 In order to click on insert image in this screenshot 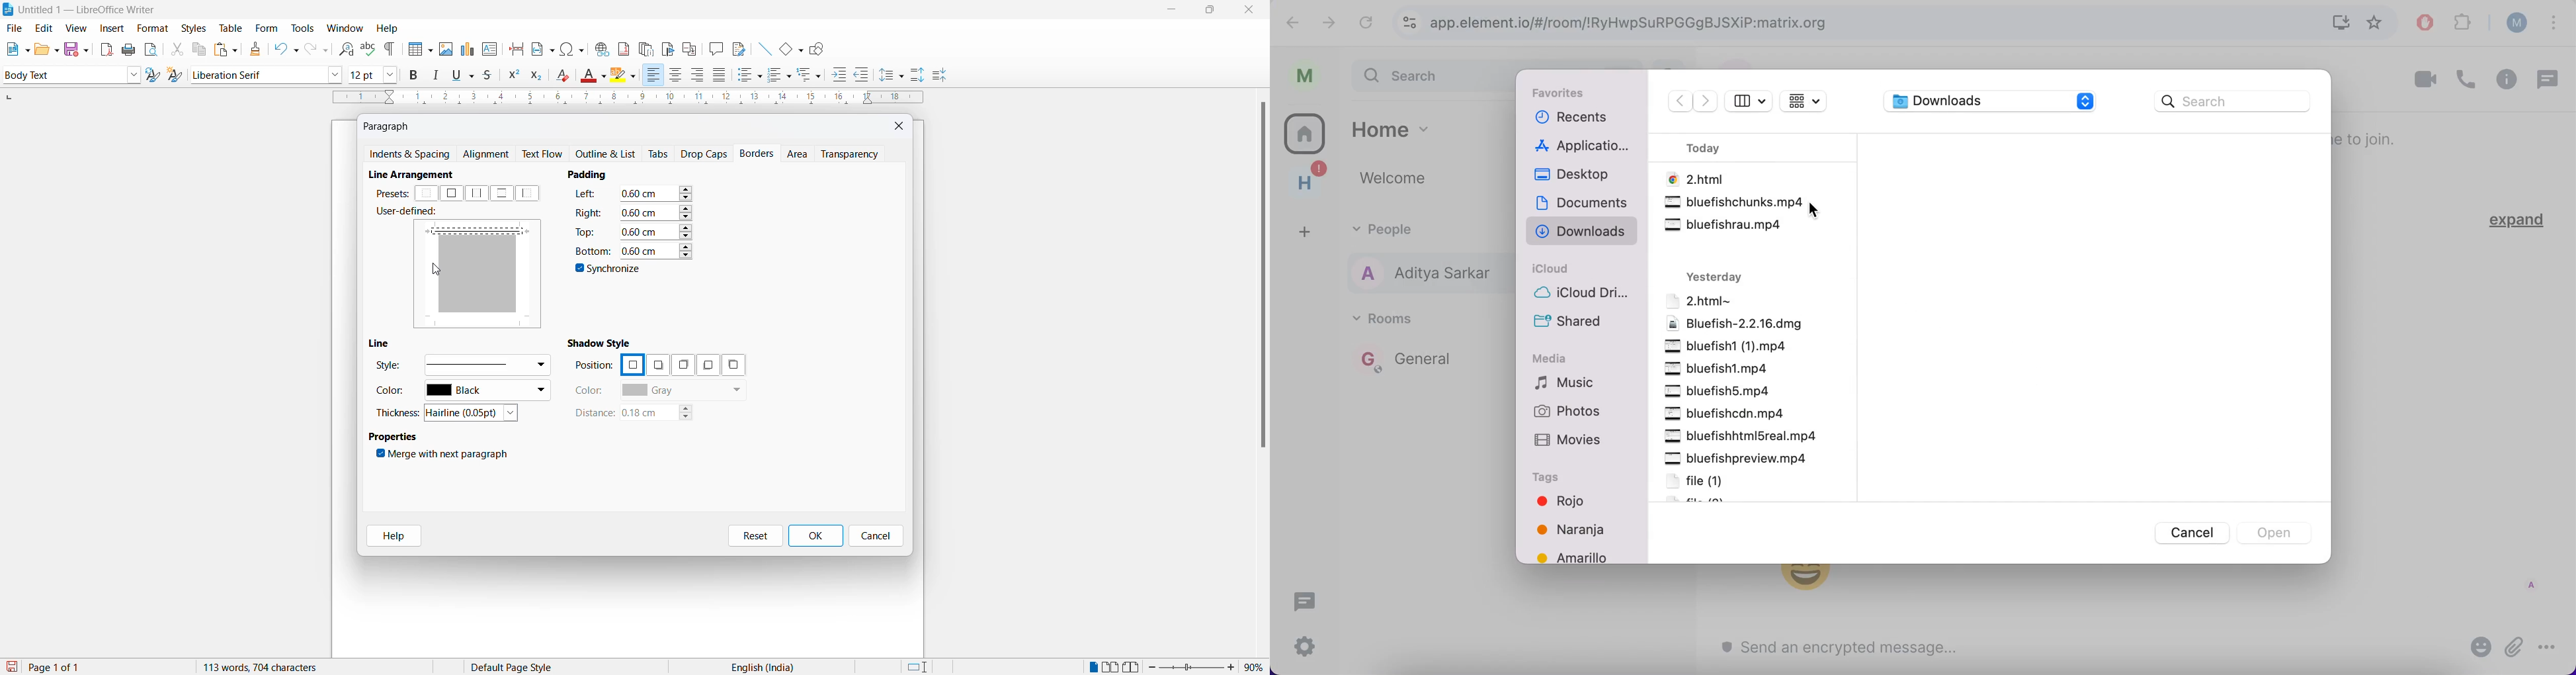, I will do `click(417, 50)`.